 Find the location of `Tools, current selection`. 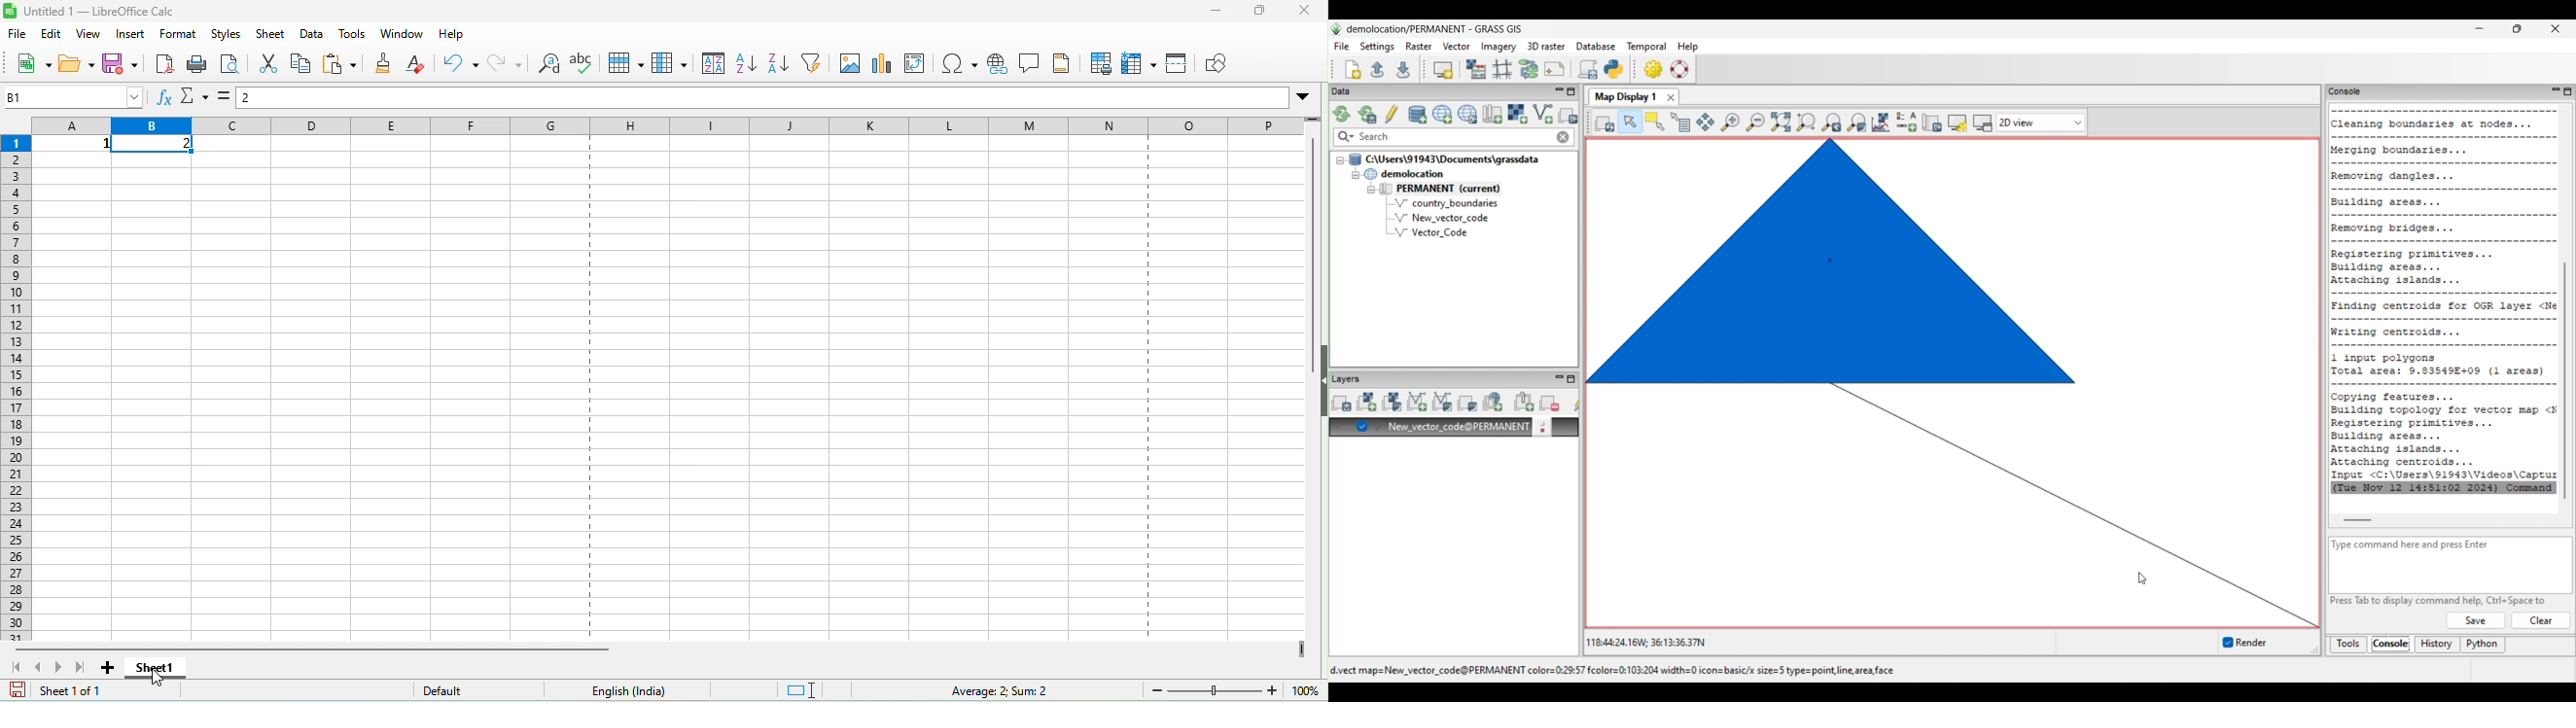

Tools, current selection is located at coordinates (2350, 645).